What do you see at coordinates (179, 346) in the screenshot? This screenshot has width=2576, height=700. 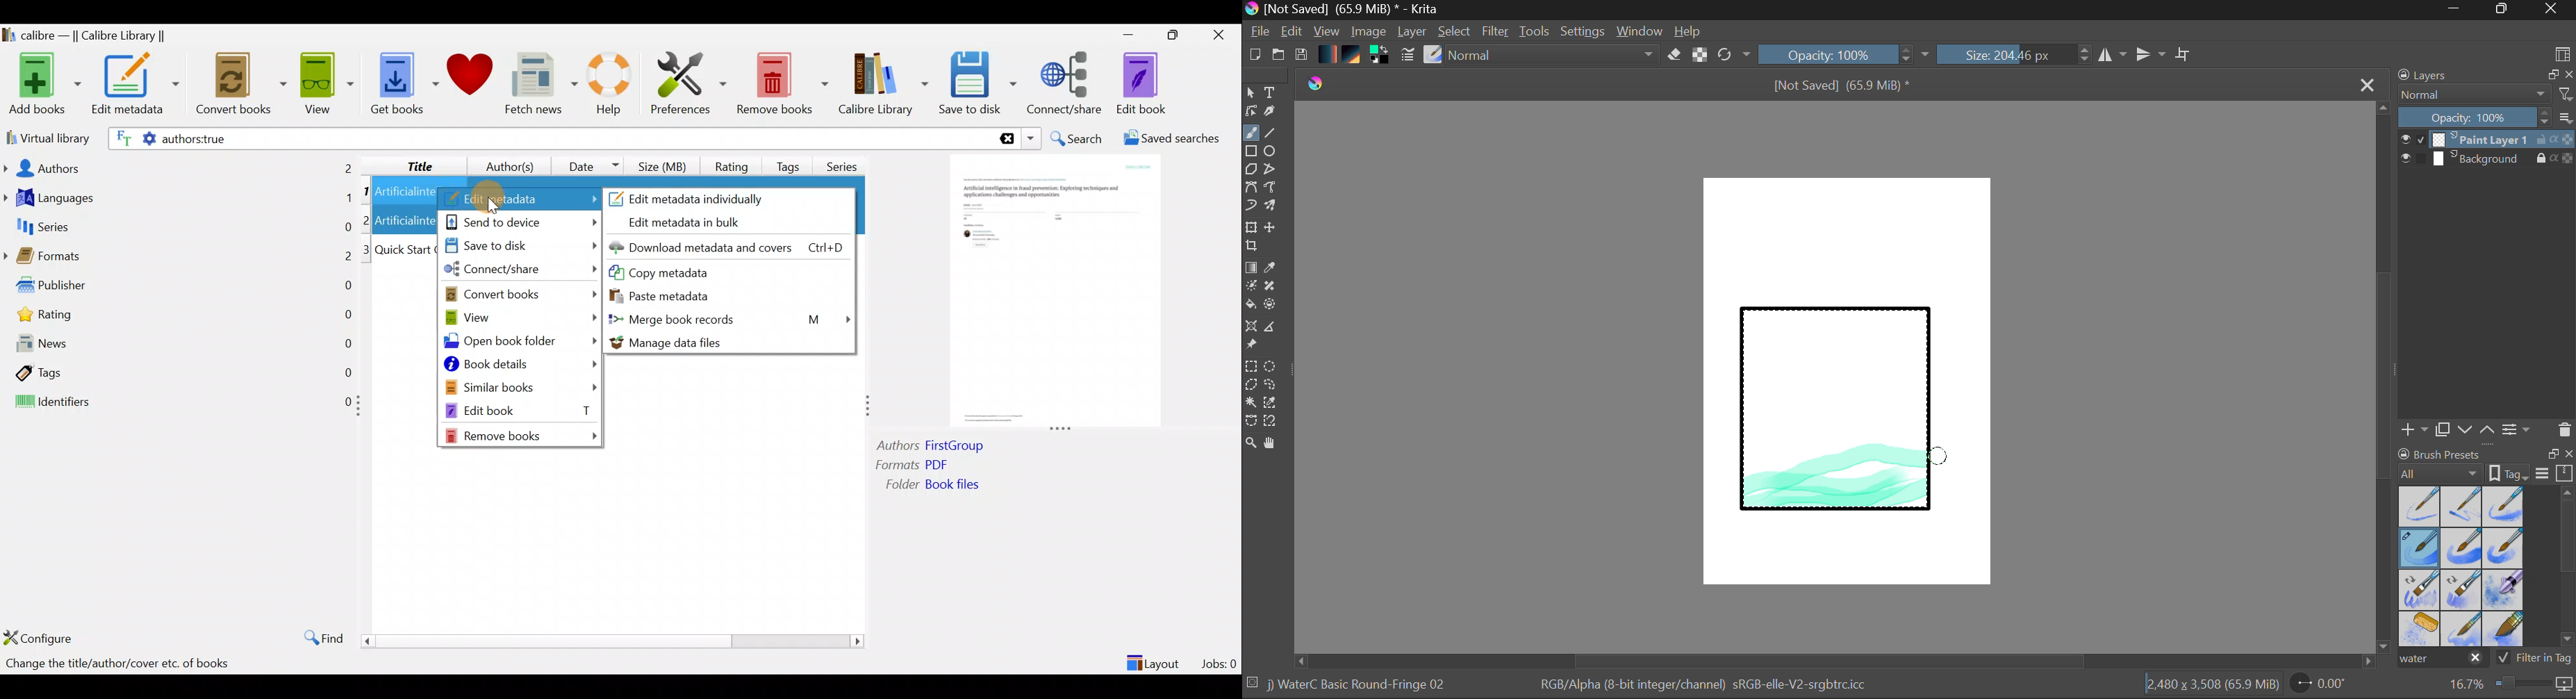 I see `News` at bounding box center [179, 346].